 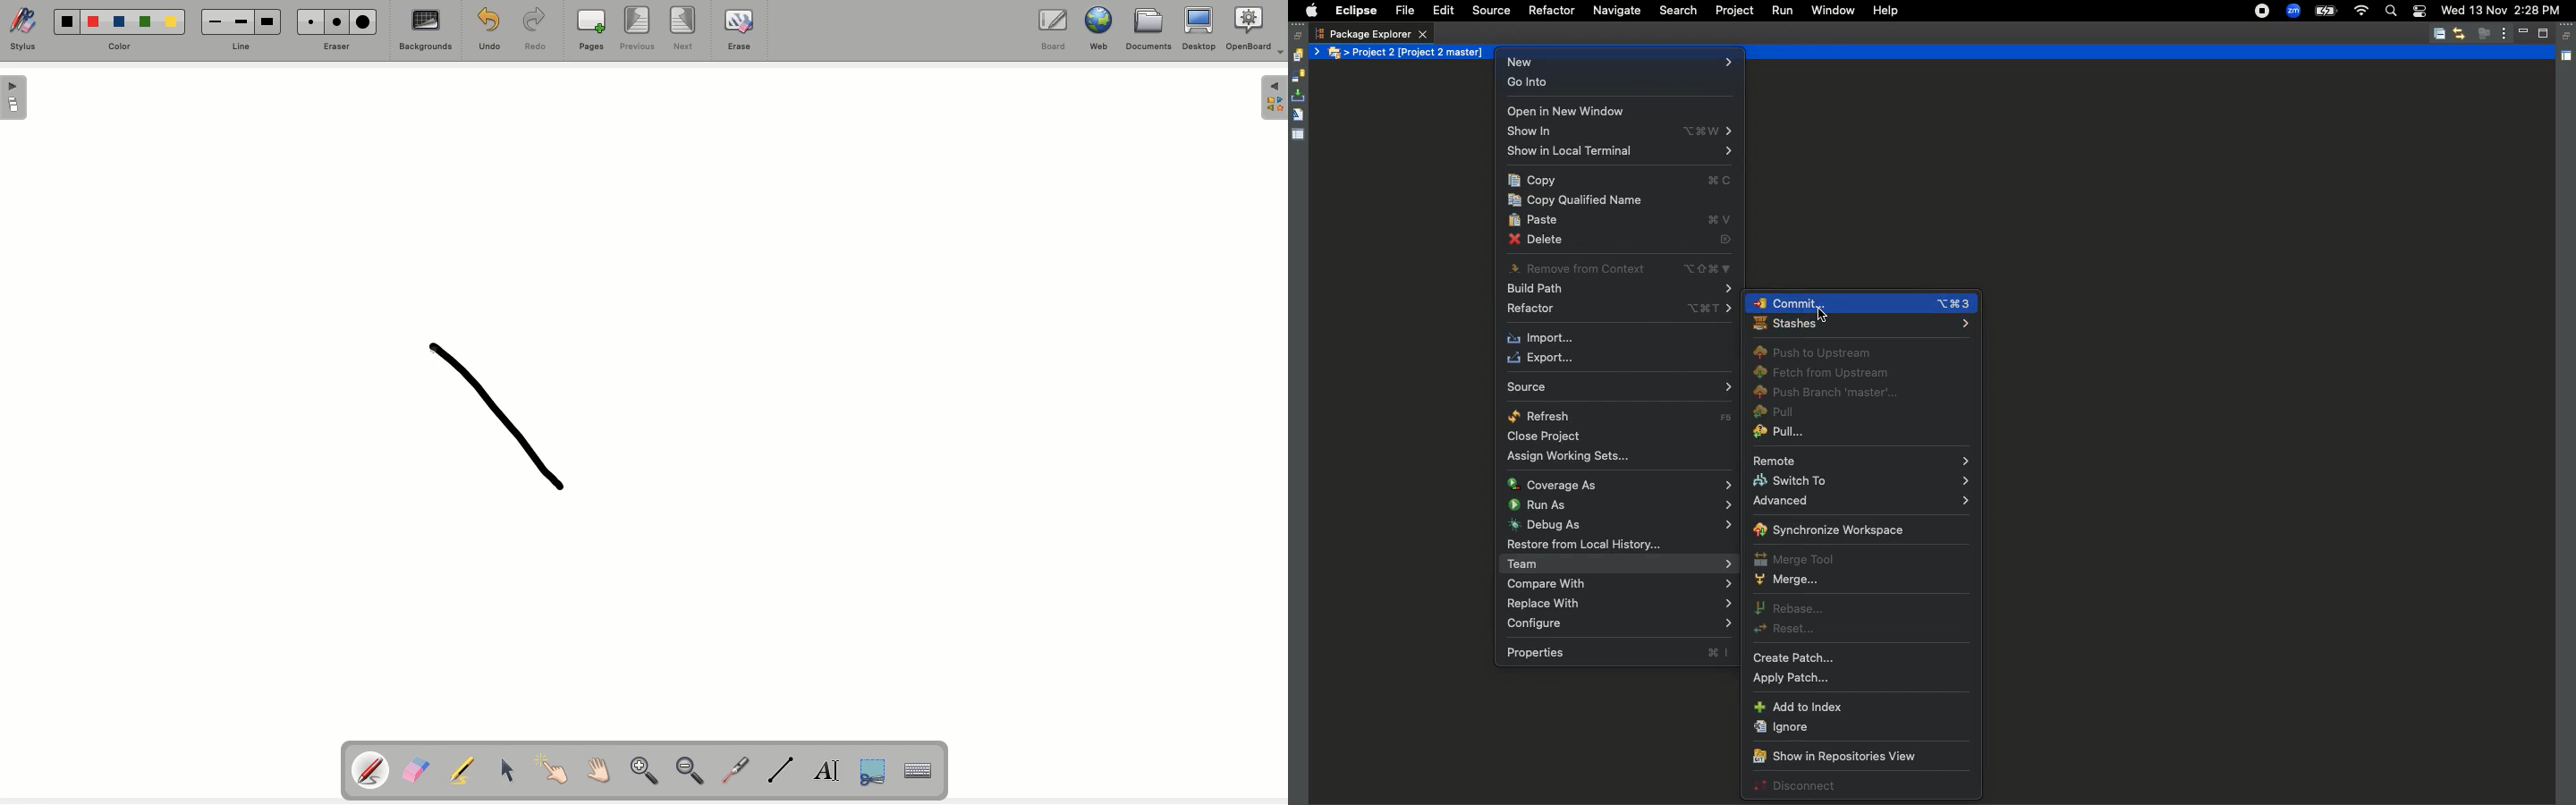 I want to click on Refresh, so click(x=1621, y=416).